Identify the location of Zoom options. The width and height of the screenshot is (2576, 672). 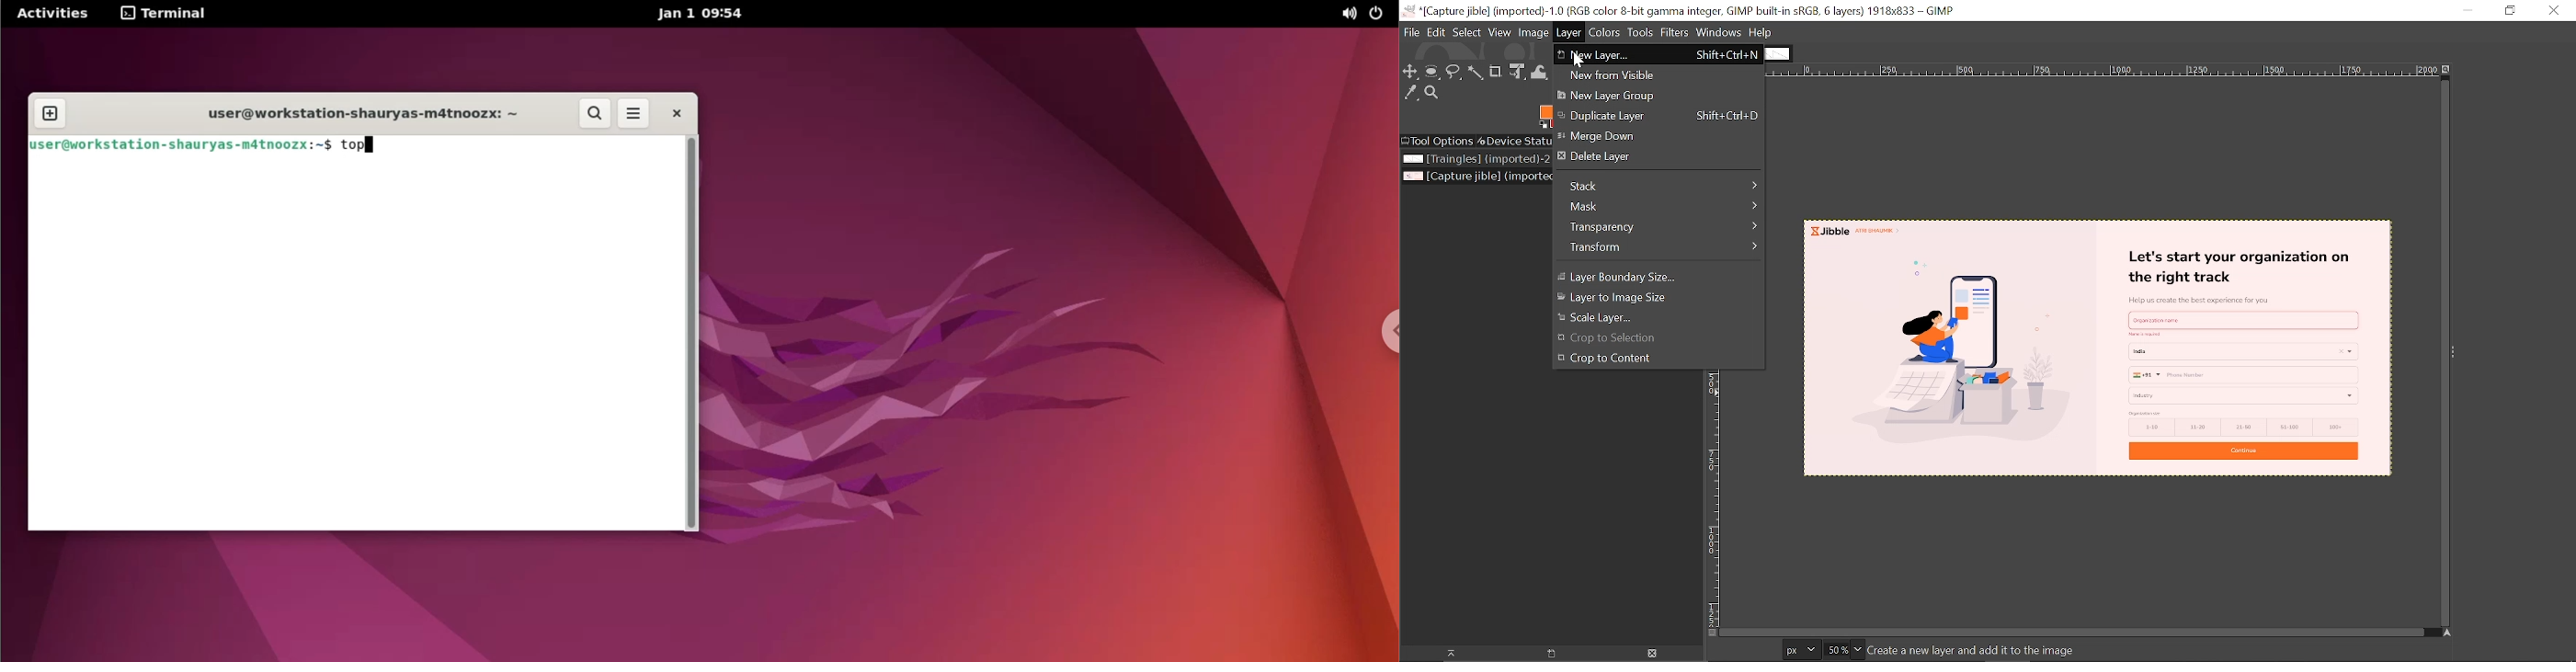
(1860, 649).